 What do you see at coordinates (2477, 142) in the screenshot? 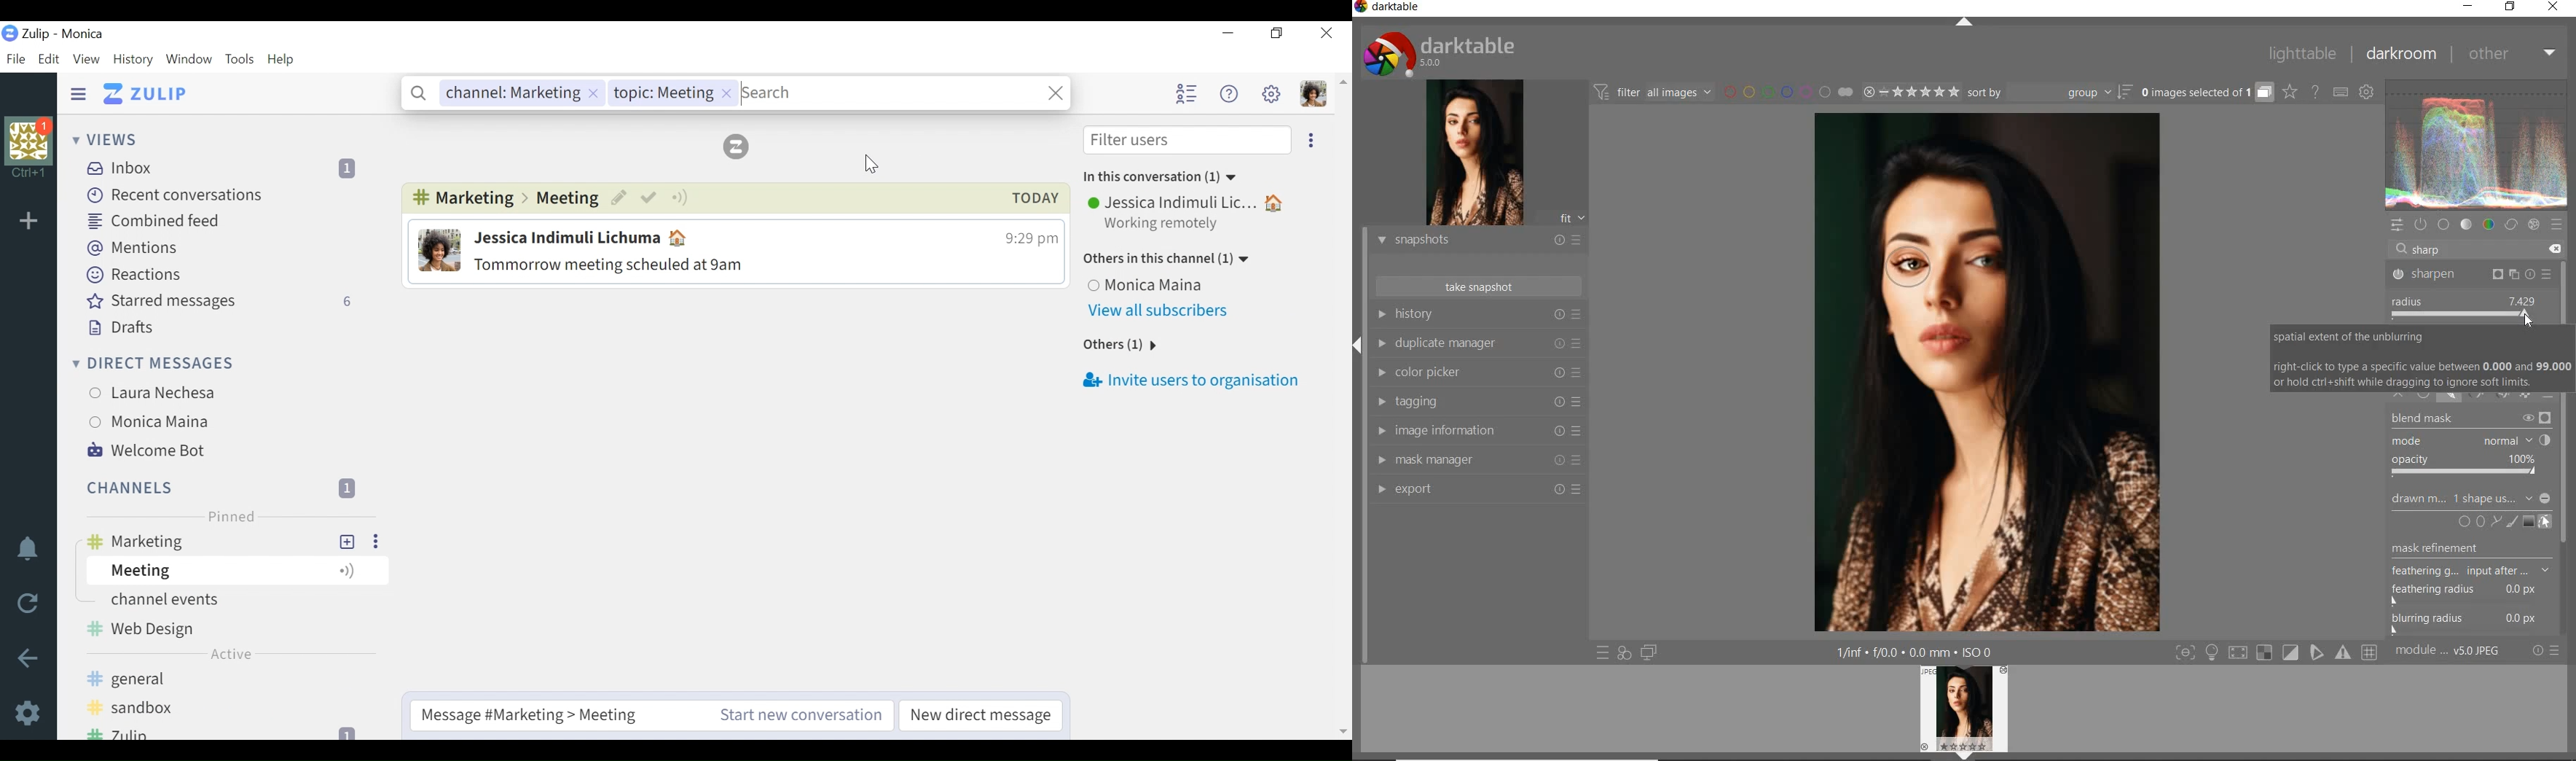
I see `Preview color` at bounding box center [2477, 142].